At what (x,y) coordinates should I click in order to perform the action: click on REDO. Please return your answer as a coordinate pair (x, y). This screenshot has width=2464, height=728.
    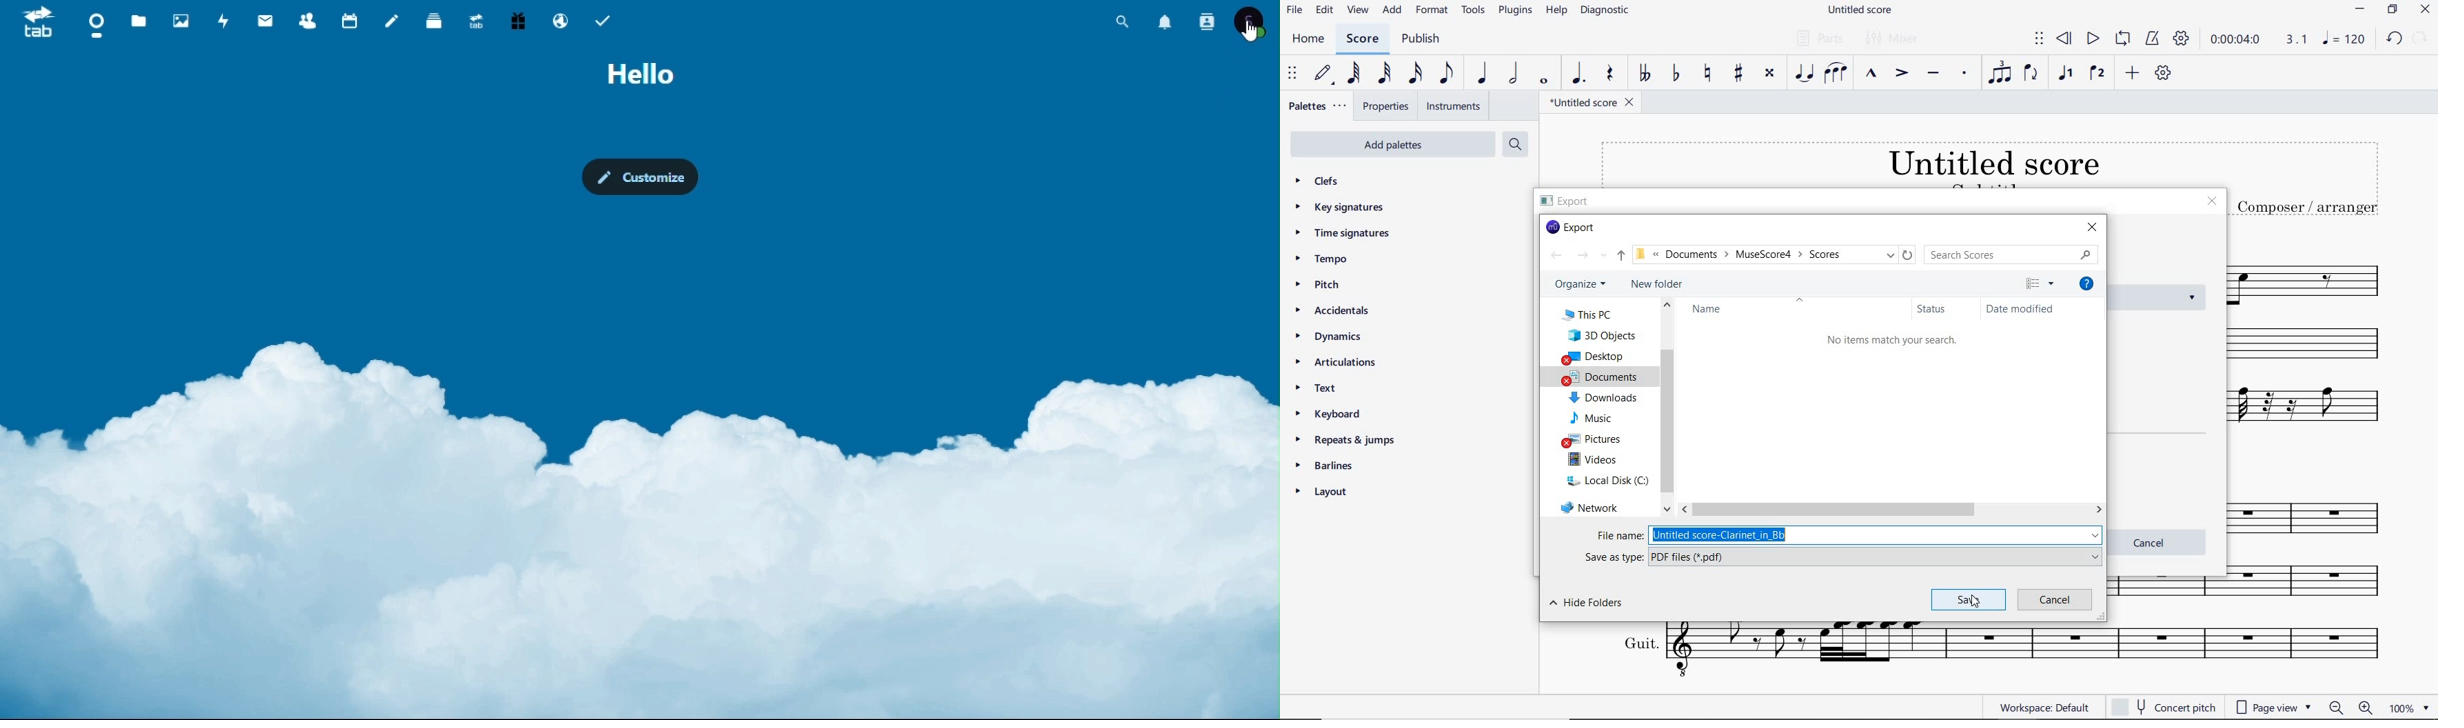
    Looking at the image, I should click on (2421, 37).